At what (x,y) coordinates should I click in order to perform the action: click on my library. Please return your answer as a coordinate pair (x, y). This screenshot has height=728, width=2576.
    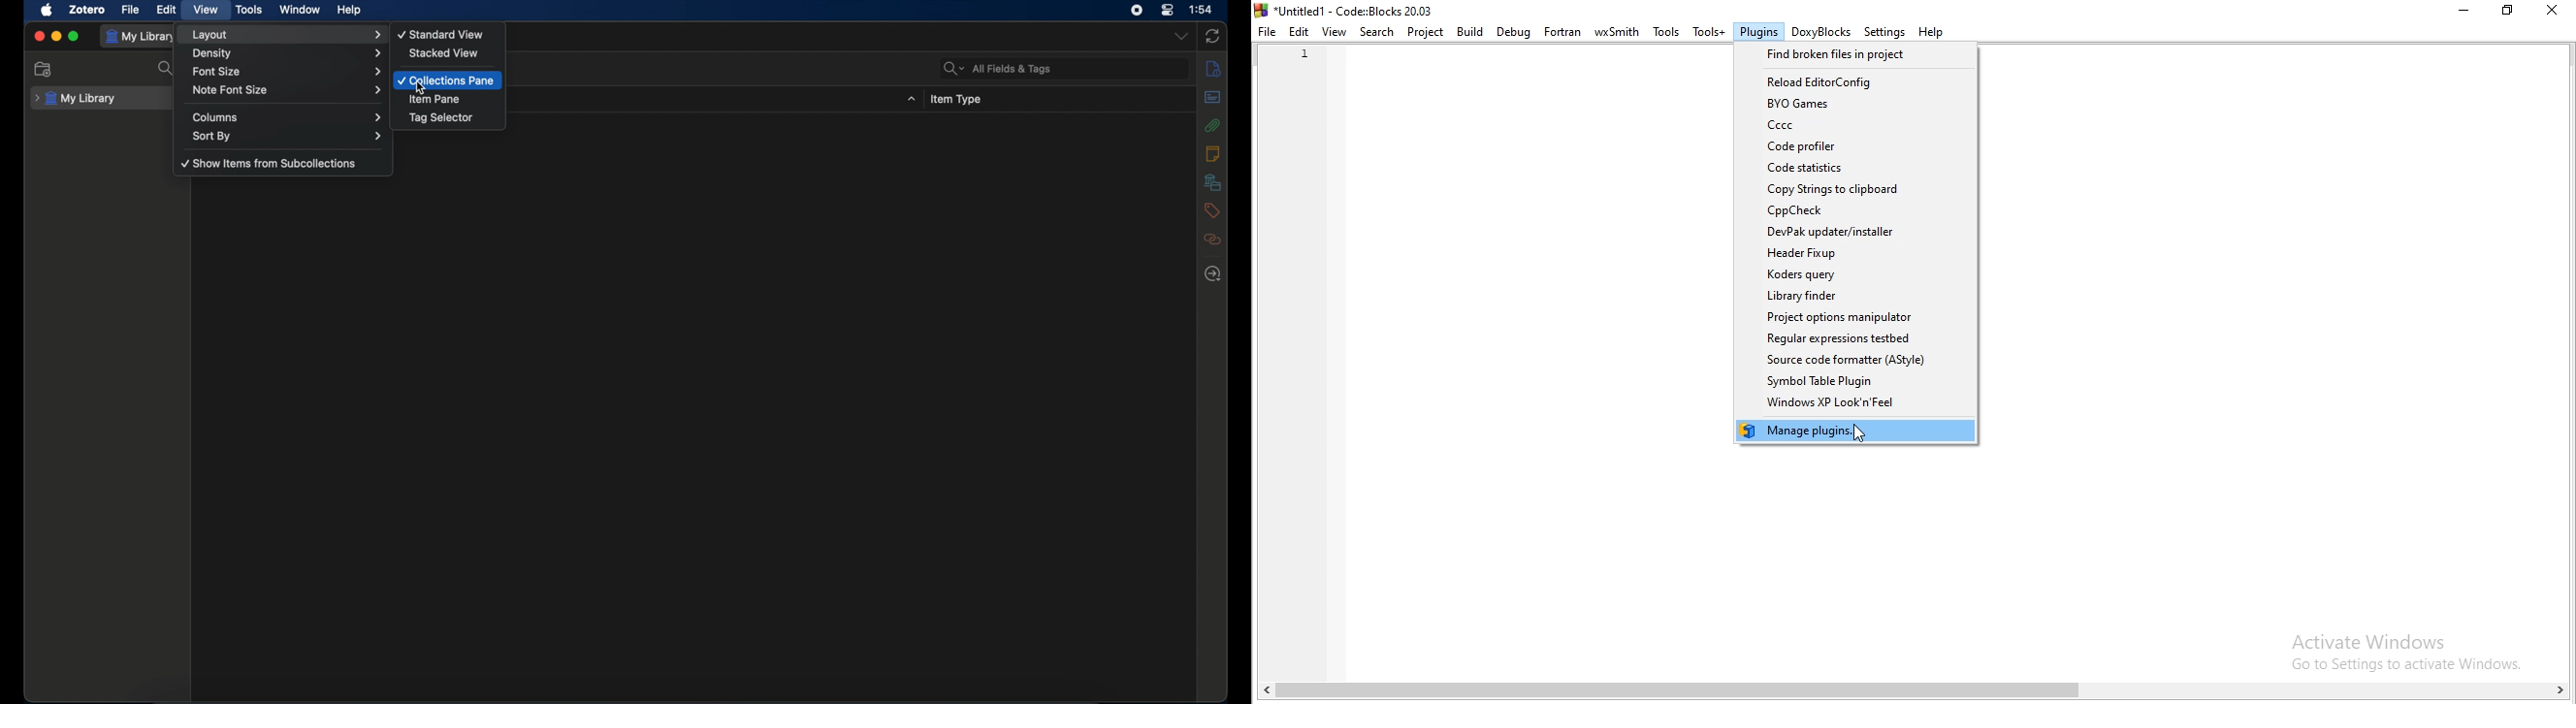
    Looking at the image, I should click on (78, 98).